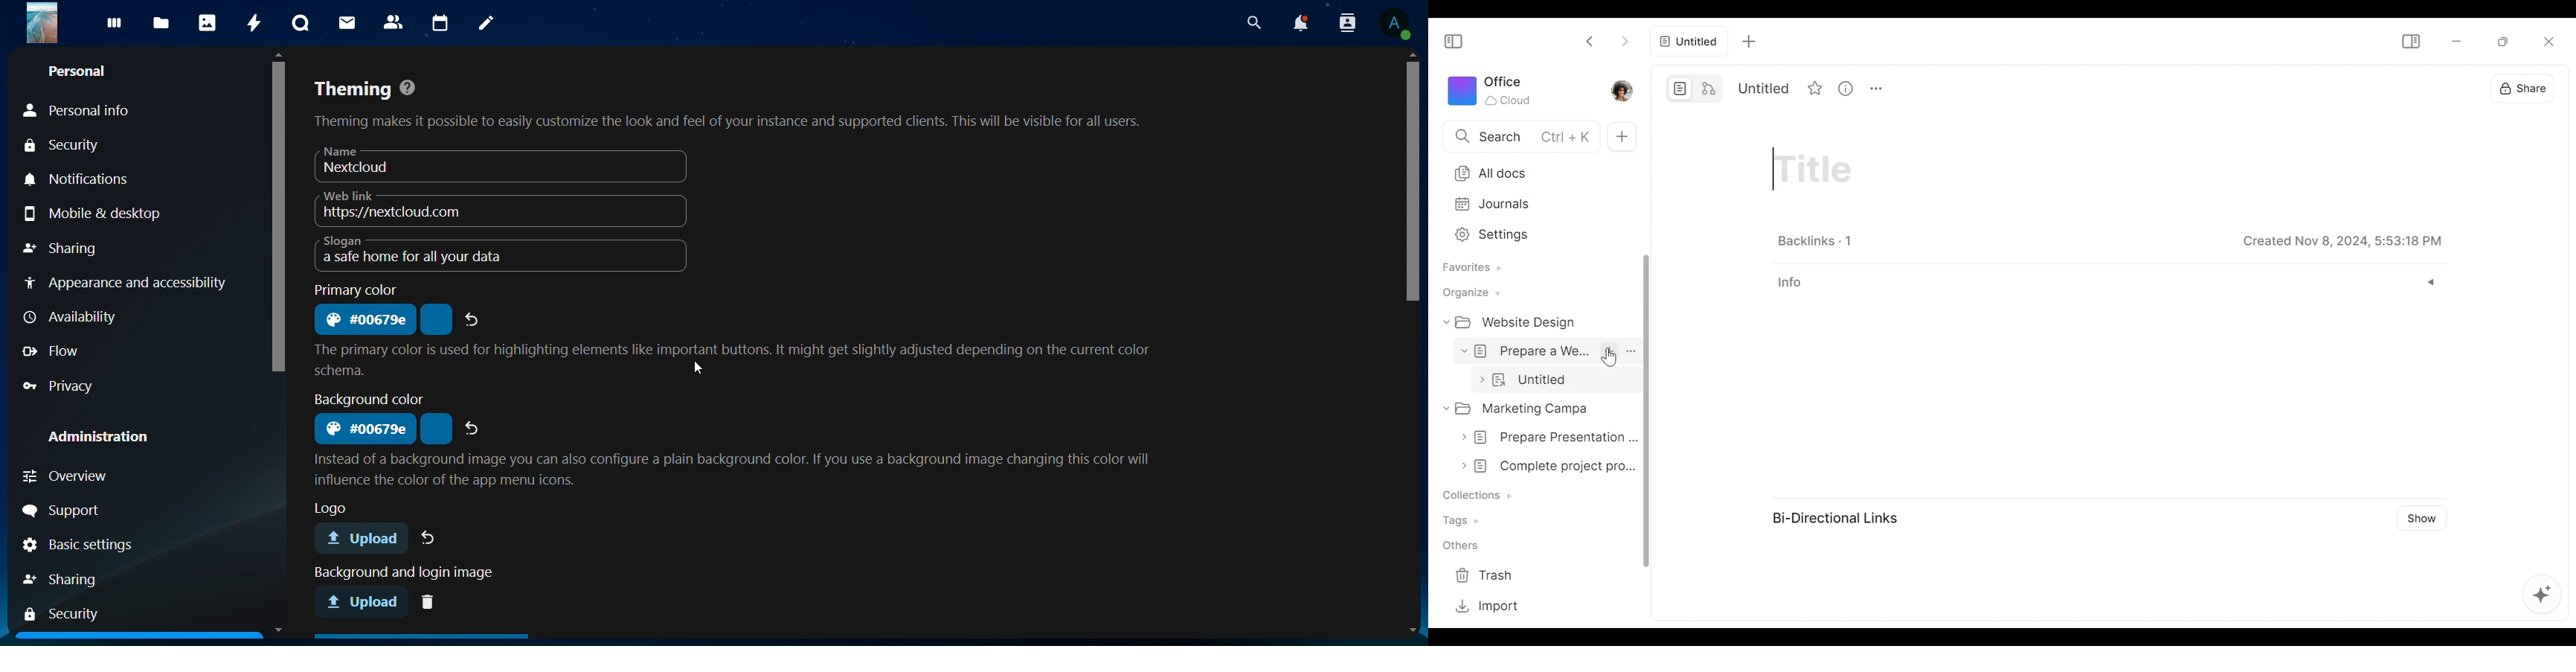 The image size is (2576, 672). What do you see at coordinates (363, 428) in the screenshot?
I see `background color` at bounding box center [363, 428].